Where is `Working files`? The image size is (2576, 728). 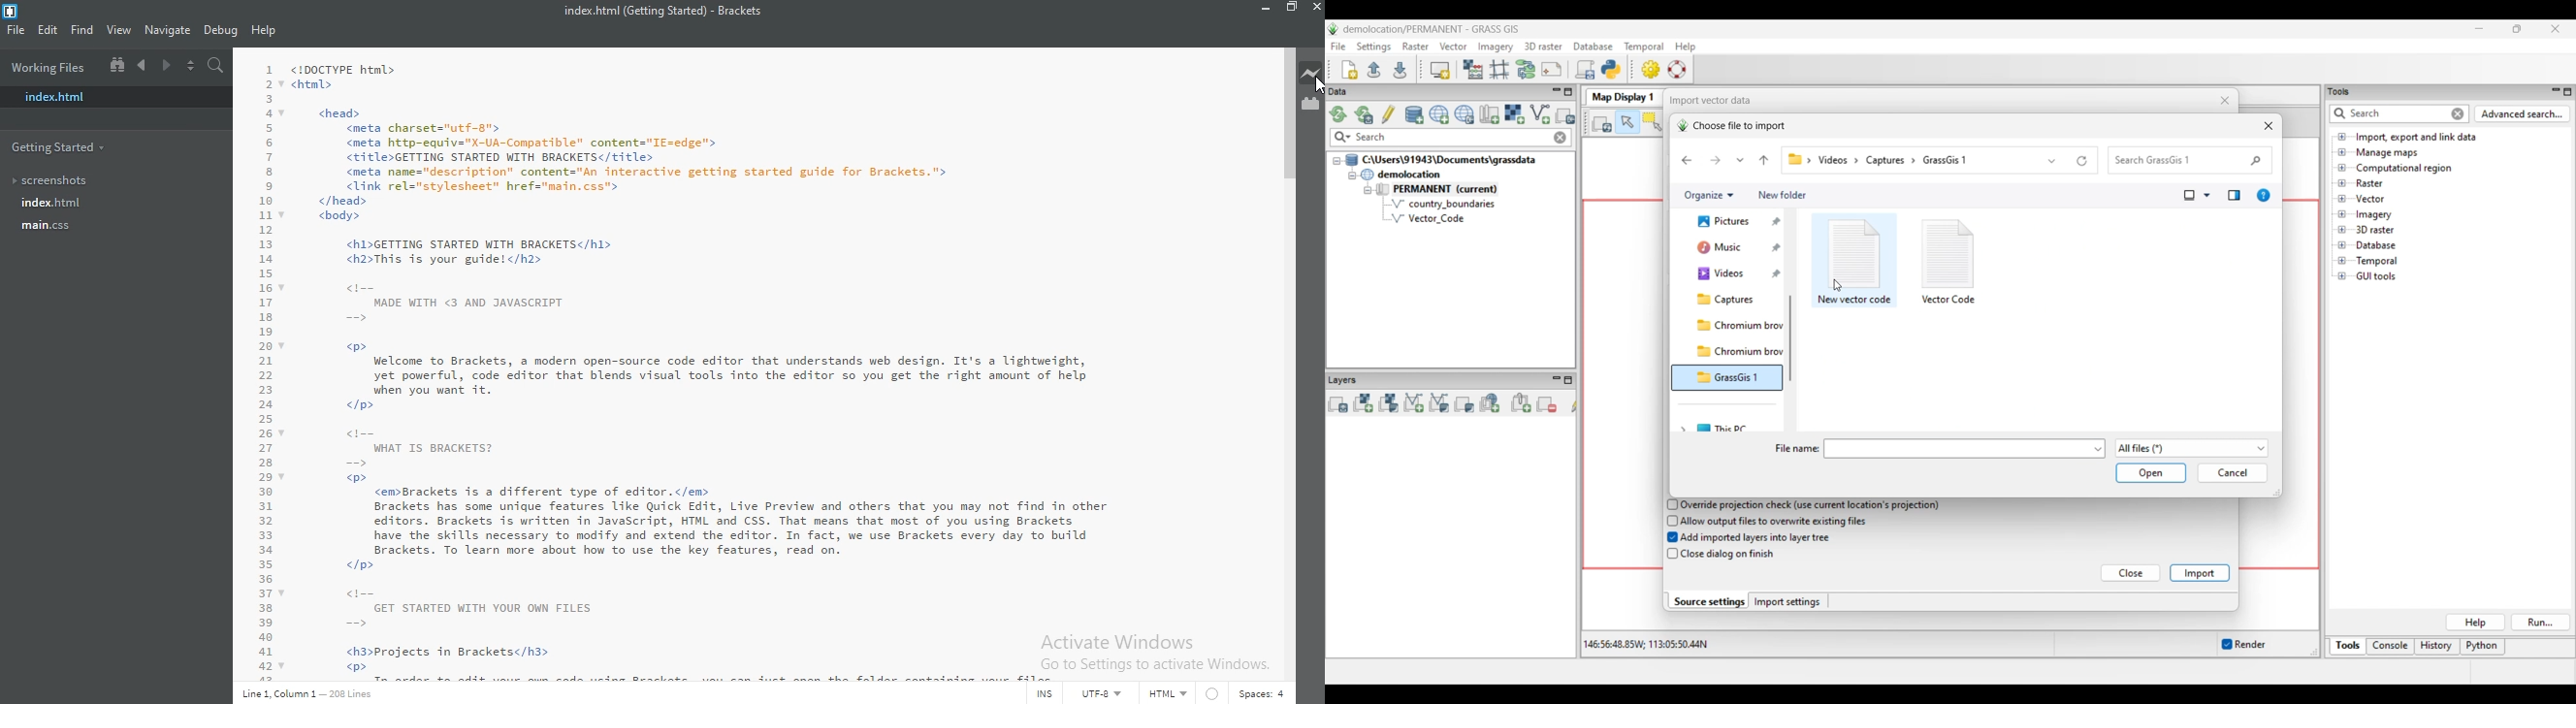 Working files is located at coordinates (49, 68).